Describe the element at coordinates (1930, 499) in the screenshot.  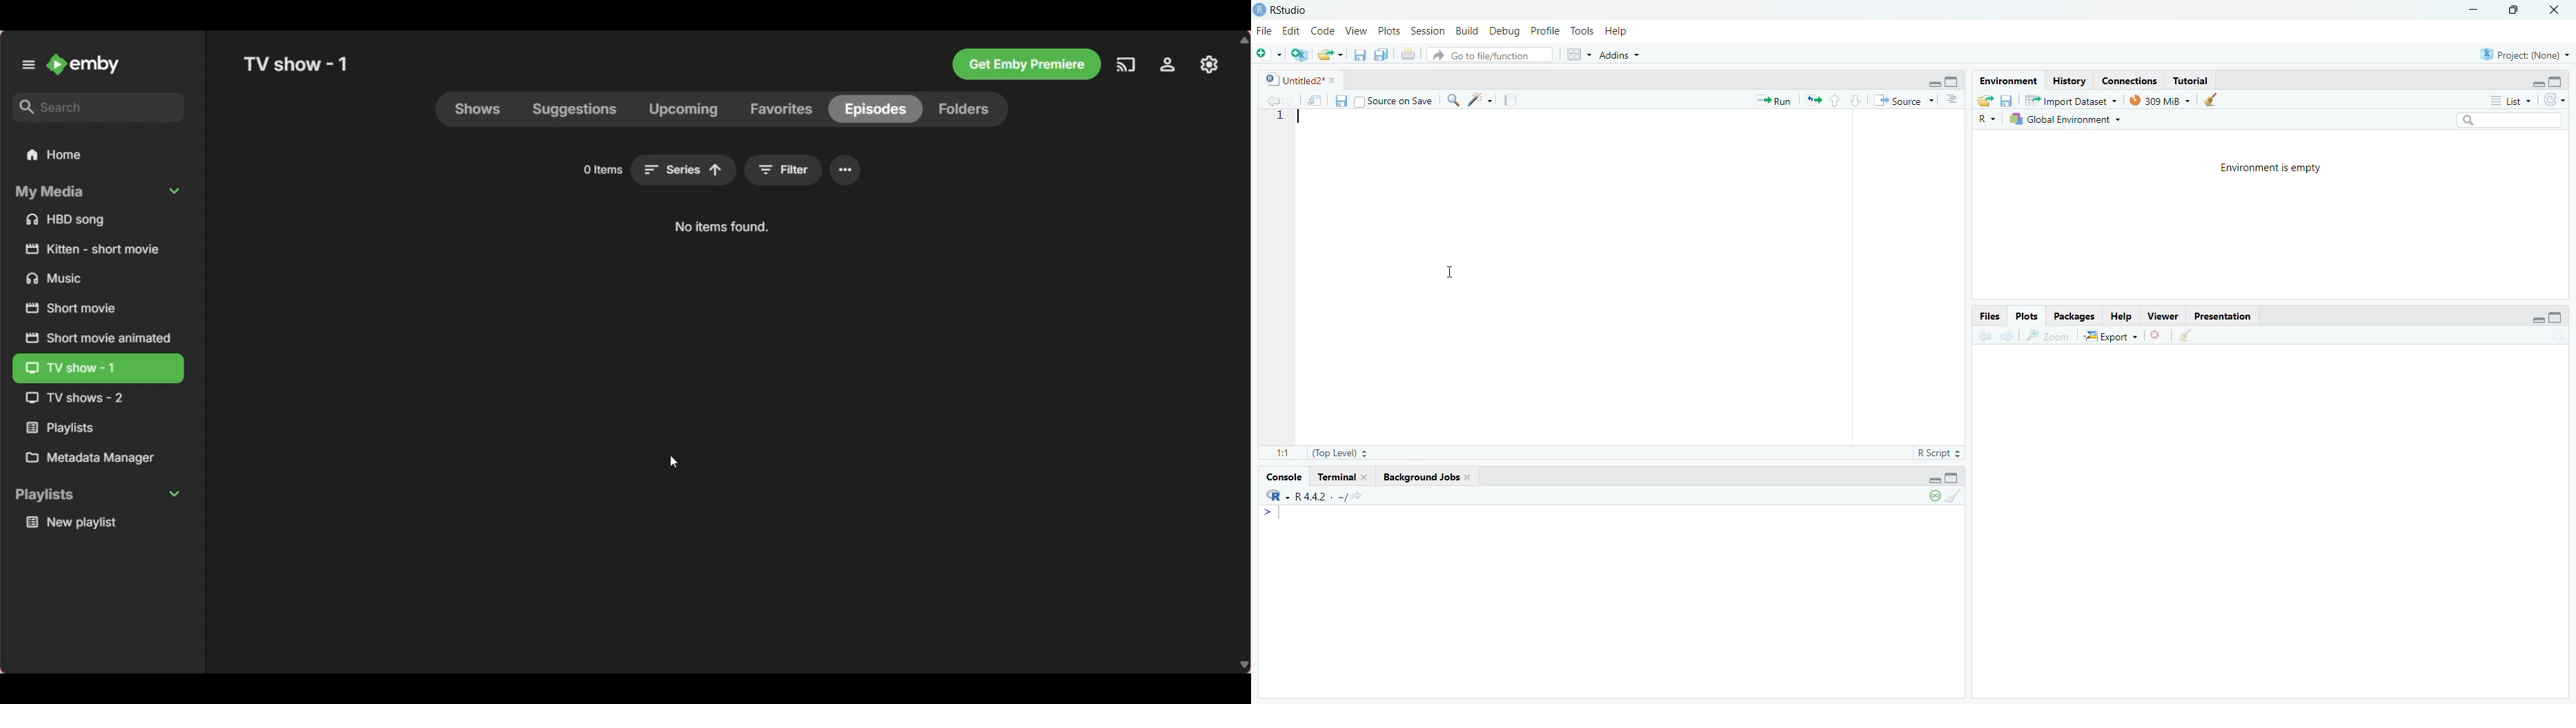
I see `loop` at that location.